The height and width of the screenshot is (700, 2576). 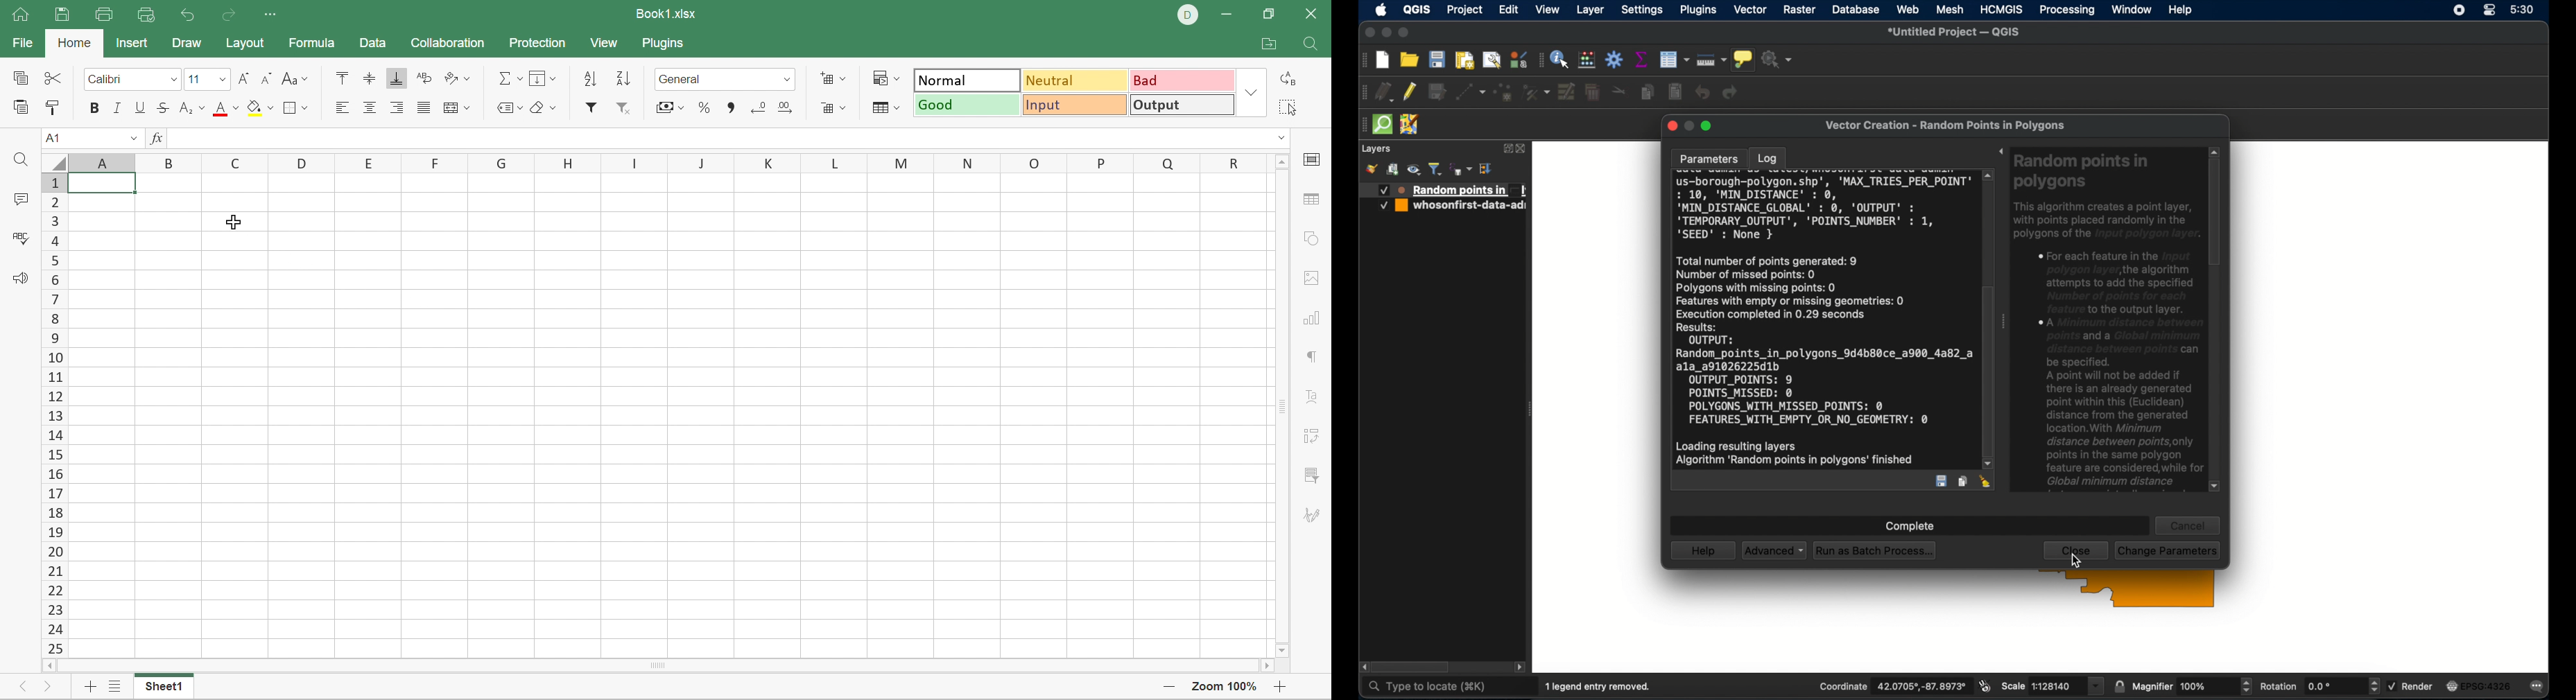 I want to click on Minimize, so click(x=1227, y=13).